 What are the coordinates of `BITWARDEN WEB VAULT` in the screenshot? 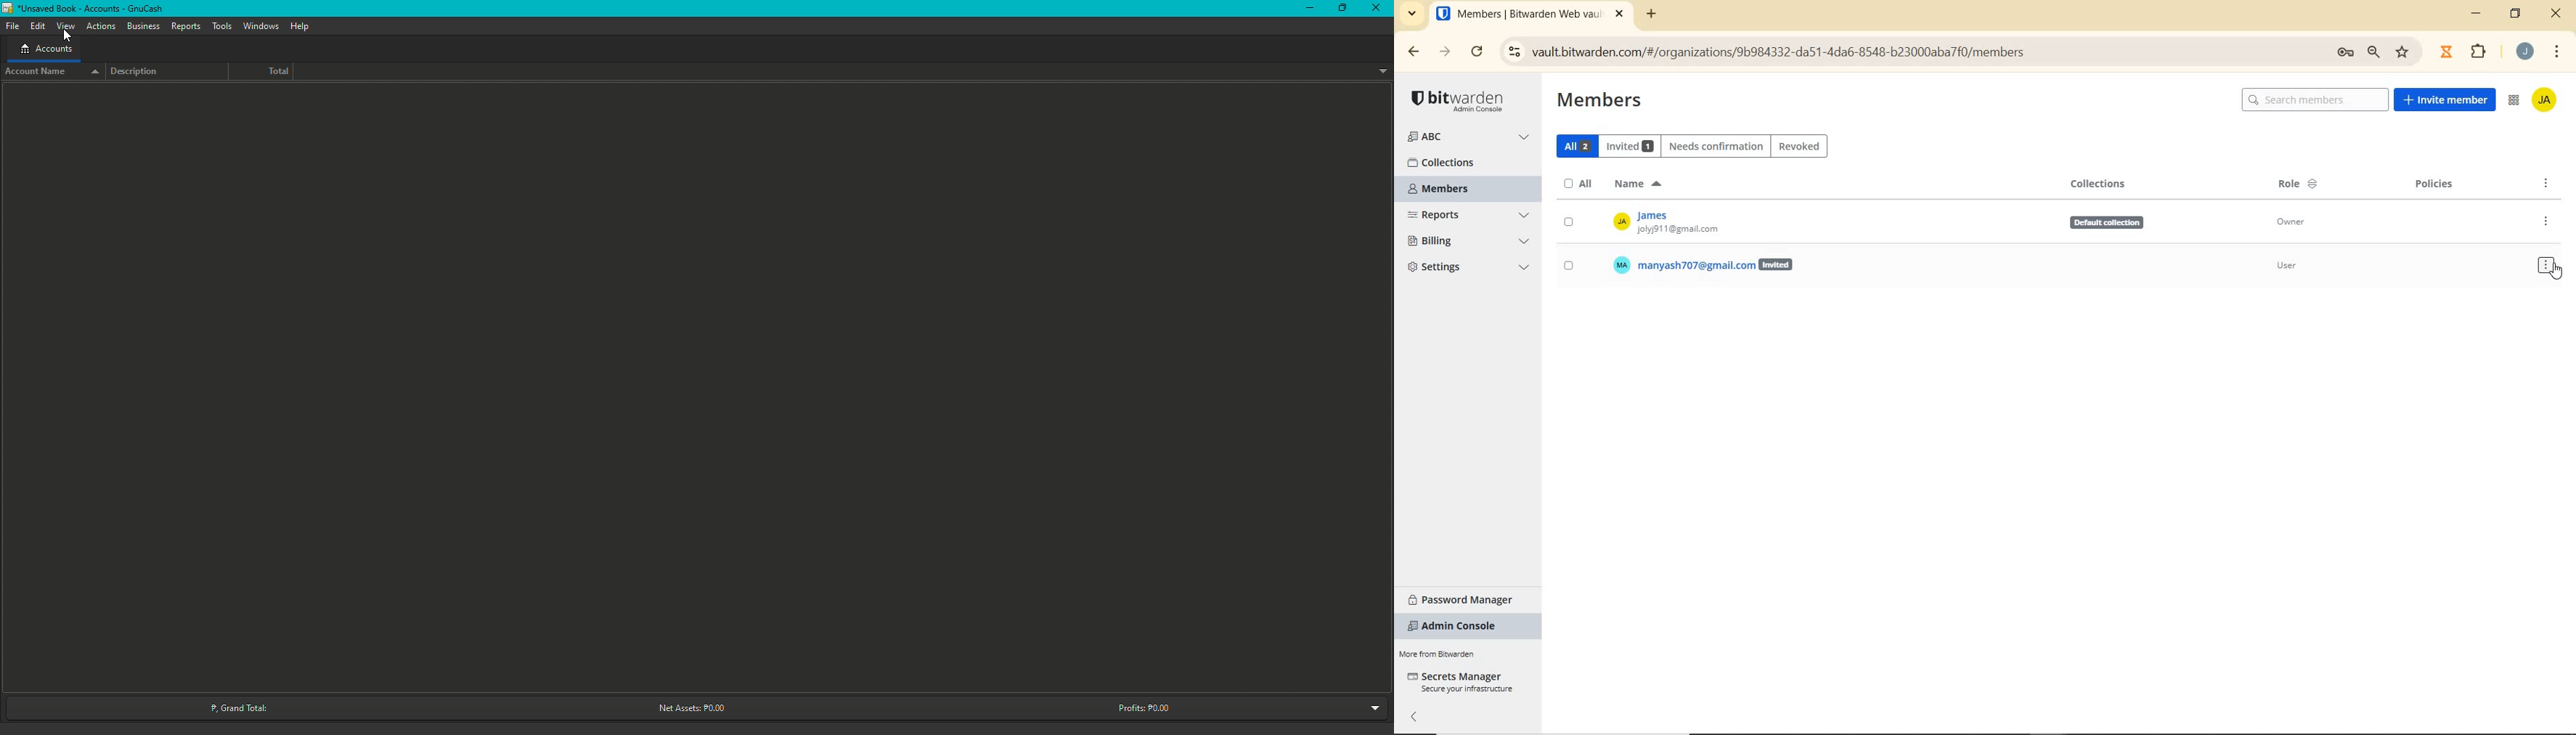 It's located at (1532, 15).